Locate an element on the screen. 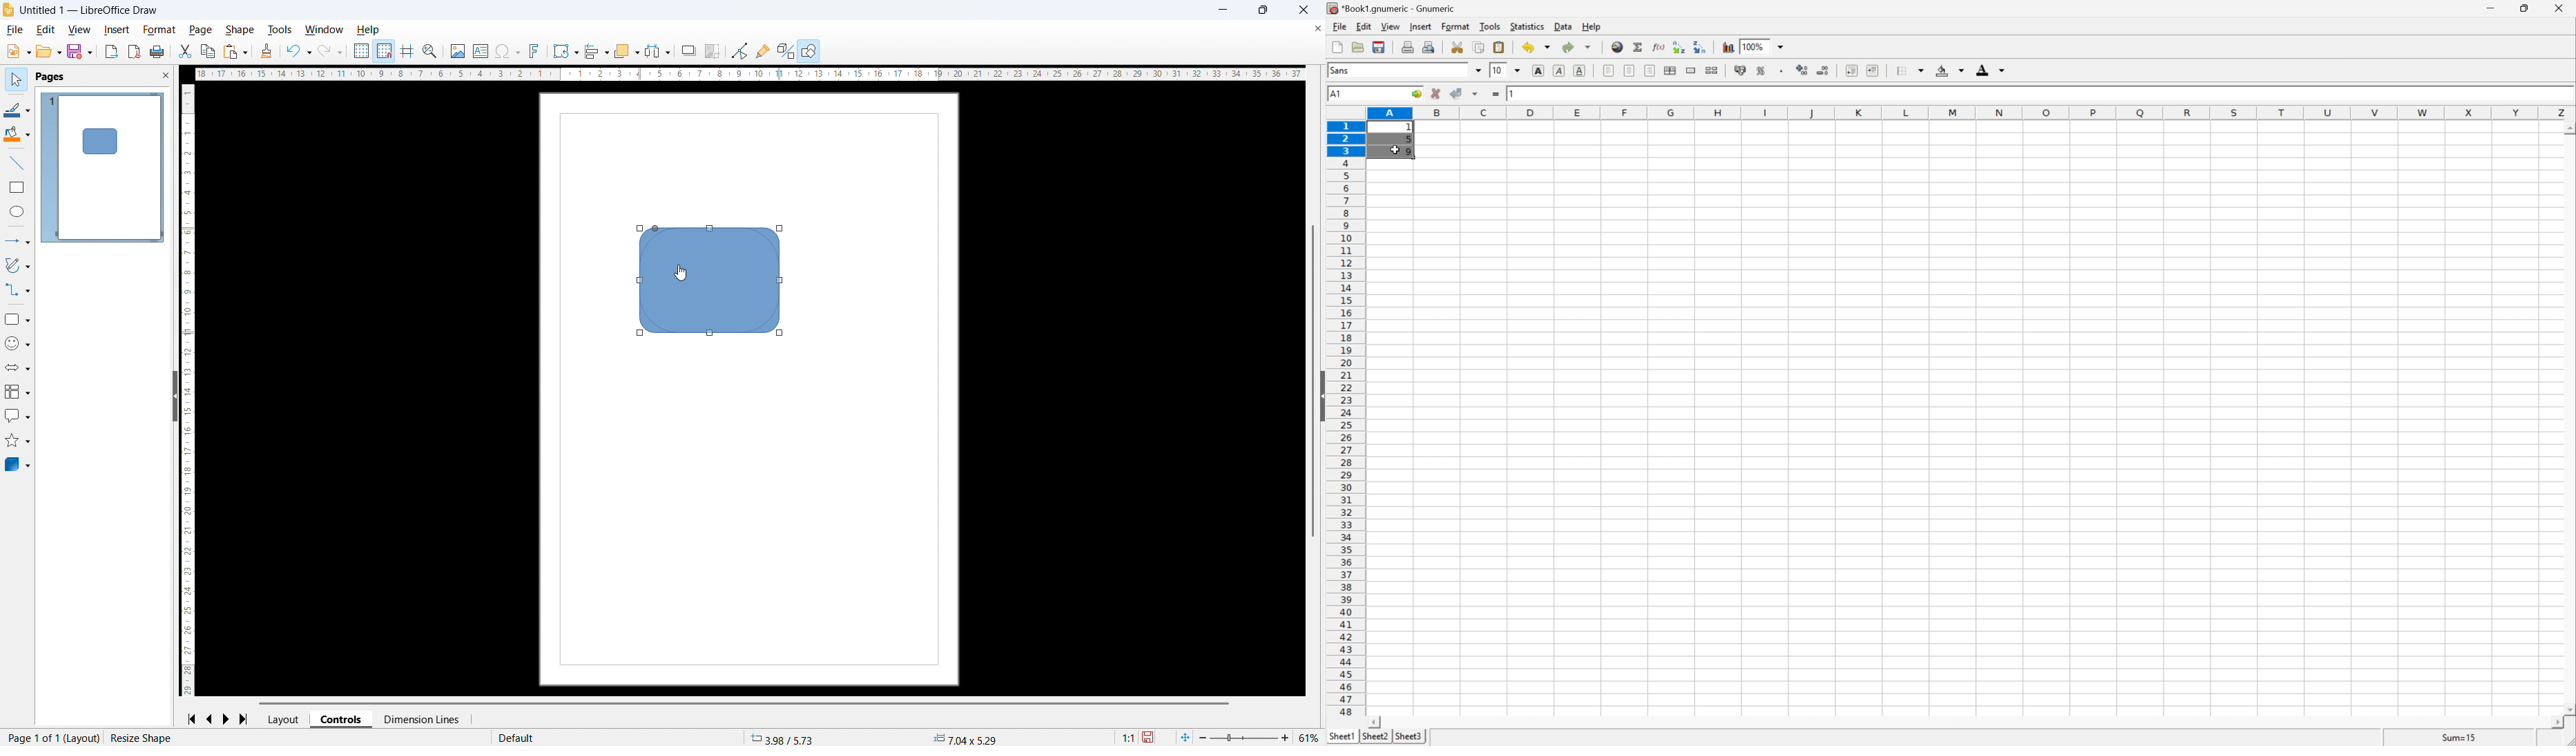 This screenshot has width=2576, height=756. align center is located at coordinates (1630, 70).